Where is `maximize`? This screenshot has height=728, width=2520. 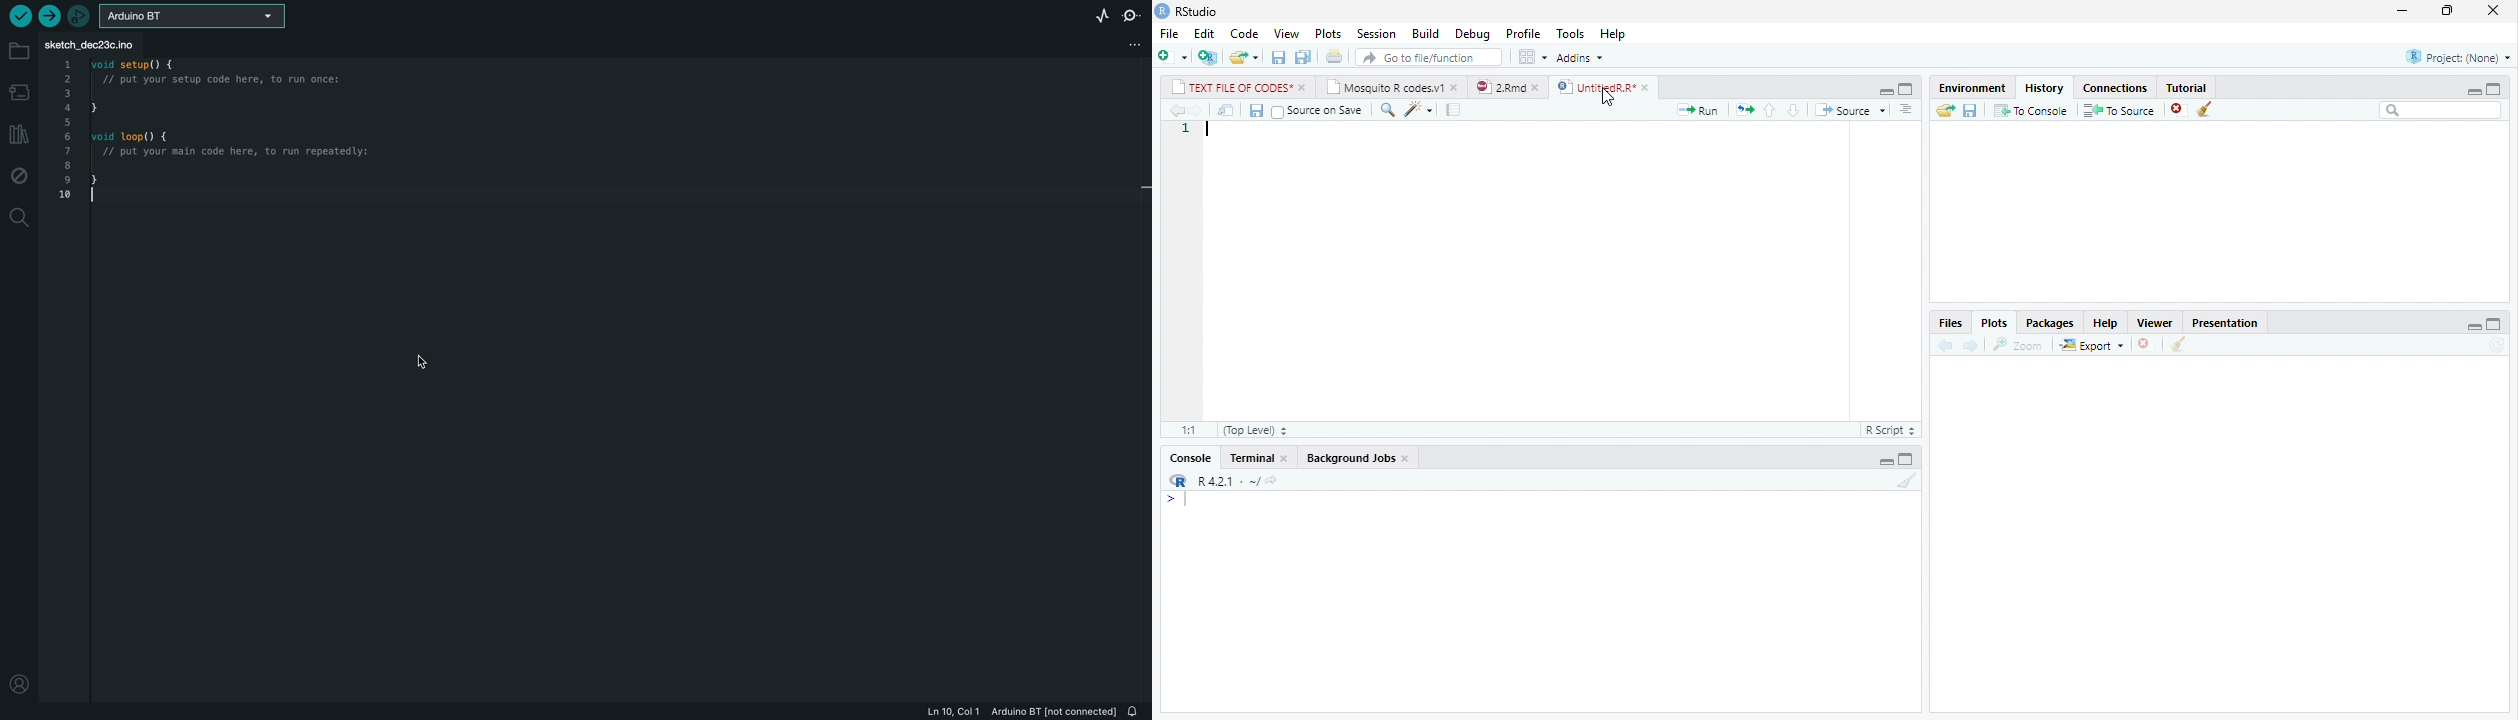
maximize is located at coordinates (2494, 323).